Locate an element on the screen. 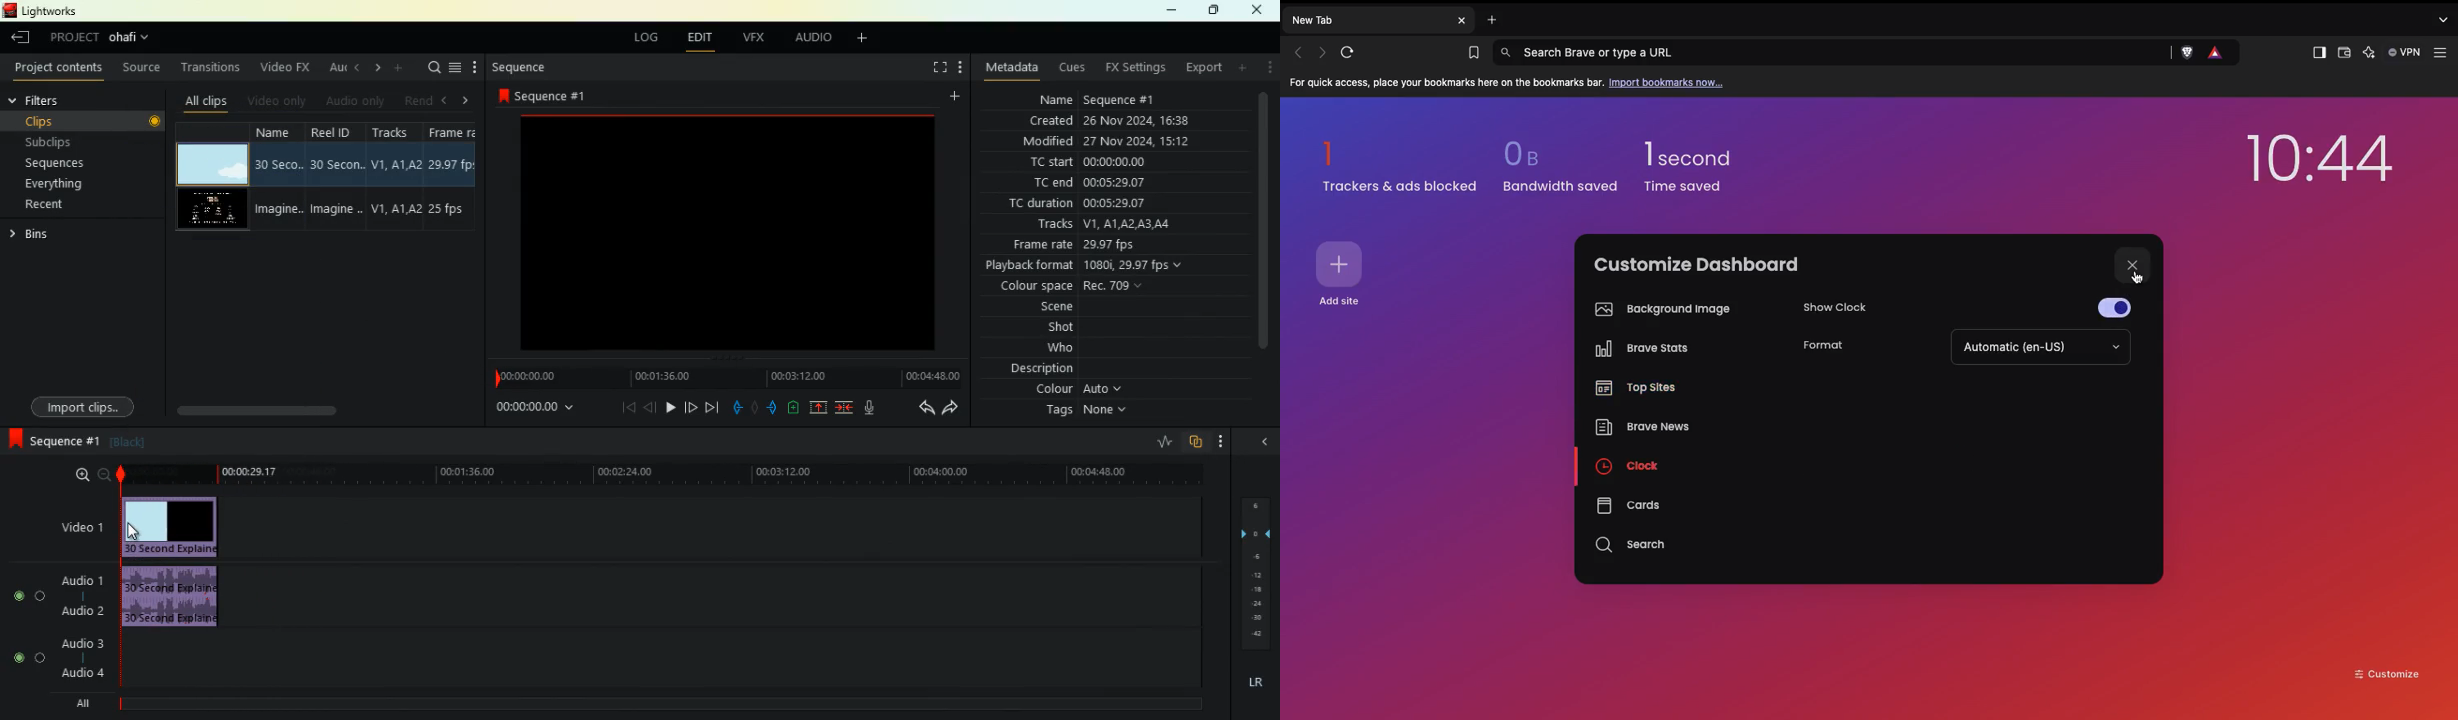 This screenshot has width=2464, height=728. fps is located at coordinates (452, 177).